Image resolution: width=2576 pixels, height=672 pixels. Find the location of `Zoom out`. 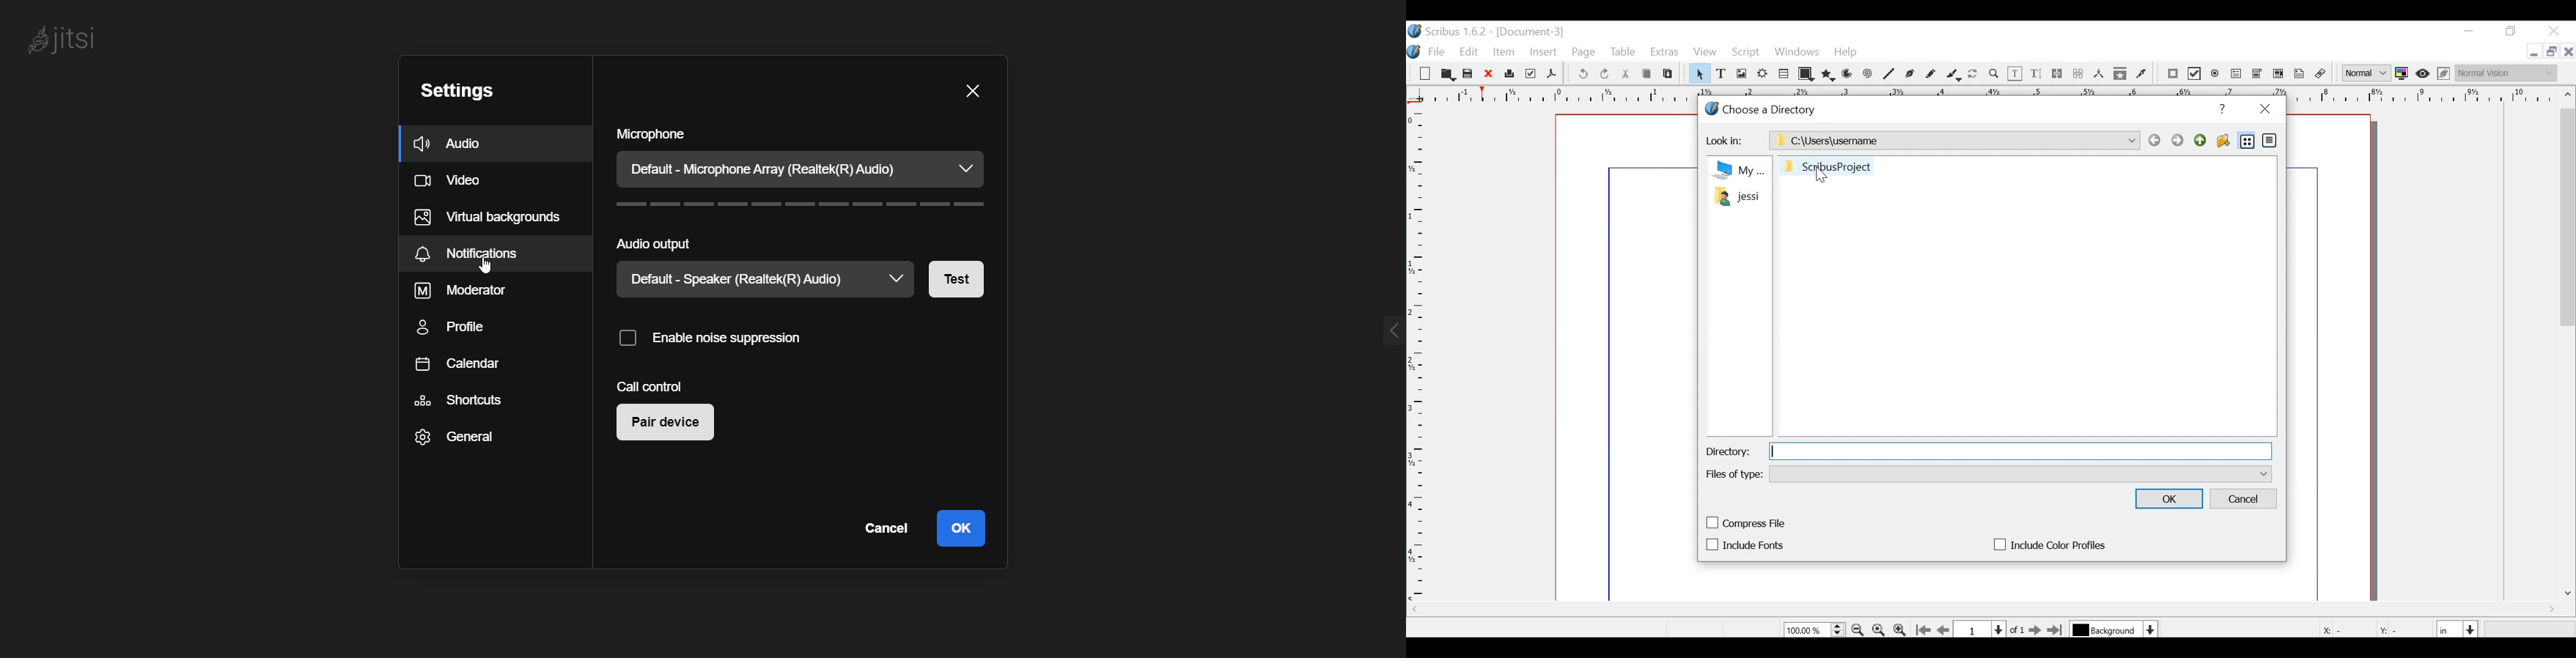

Zoom out is located at coordinates (1859, 629).